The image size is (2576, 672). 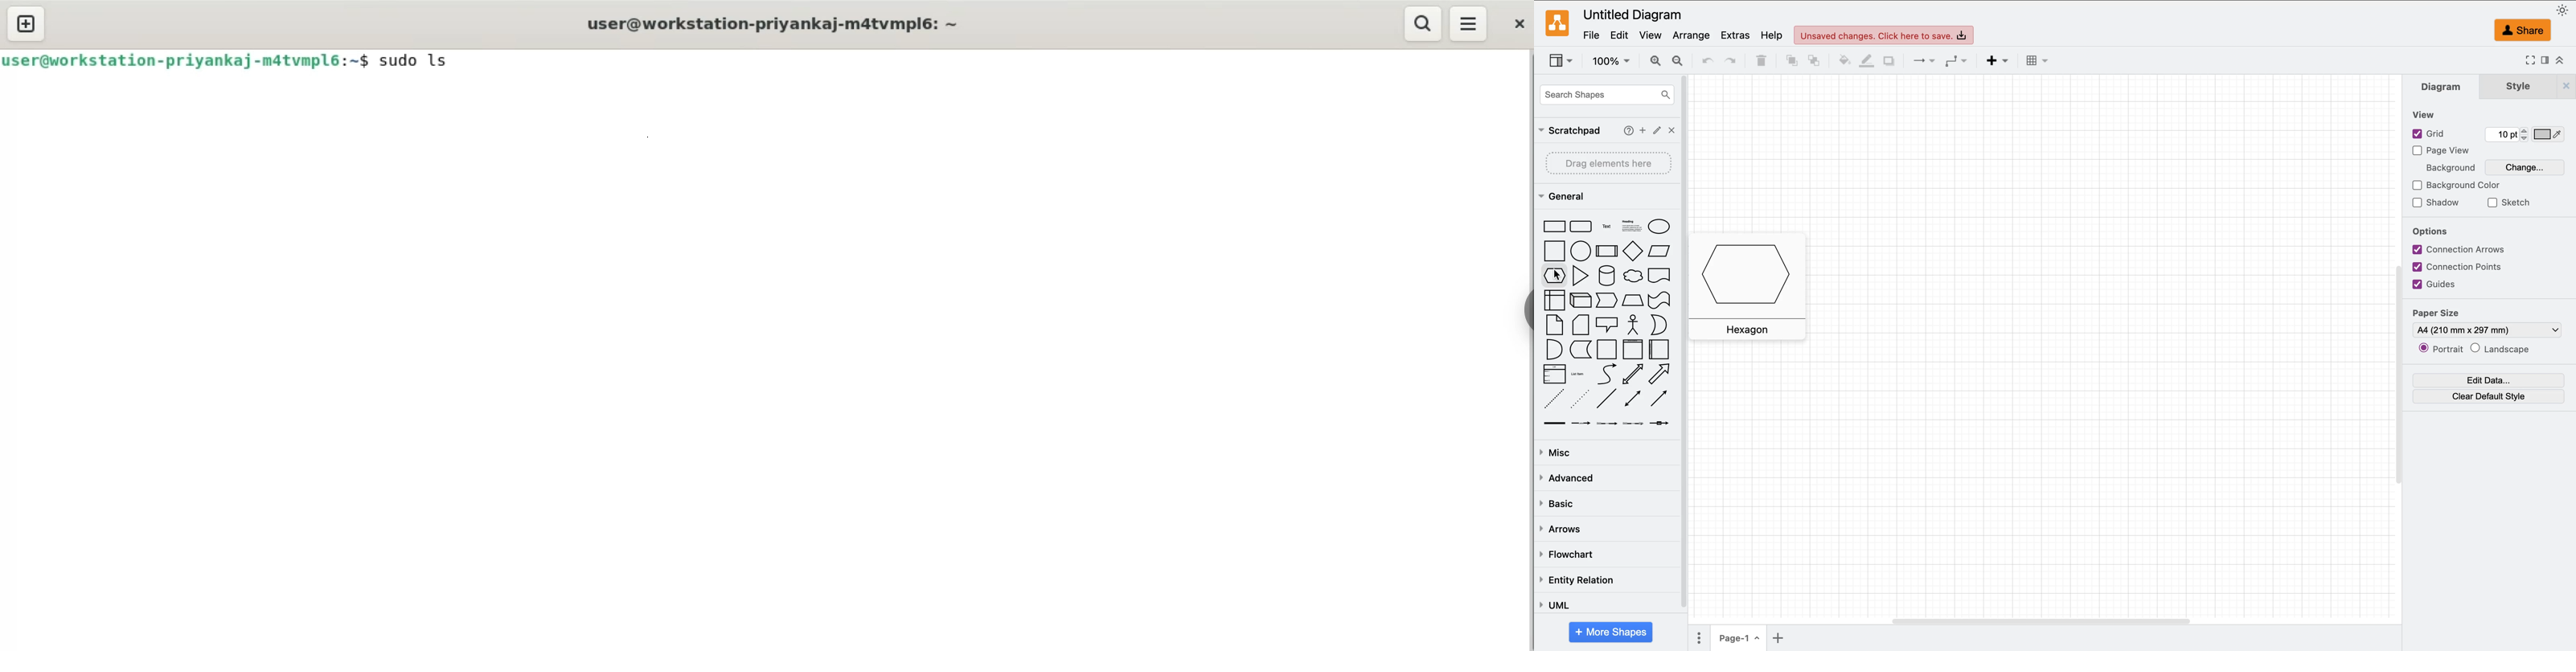 I want to click on connection points, so click(x=2461, y=266).